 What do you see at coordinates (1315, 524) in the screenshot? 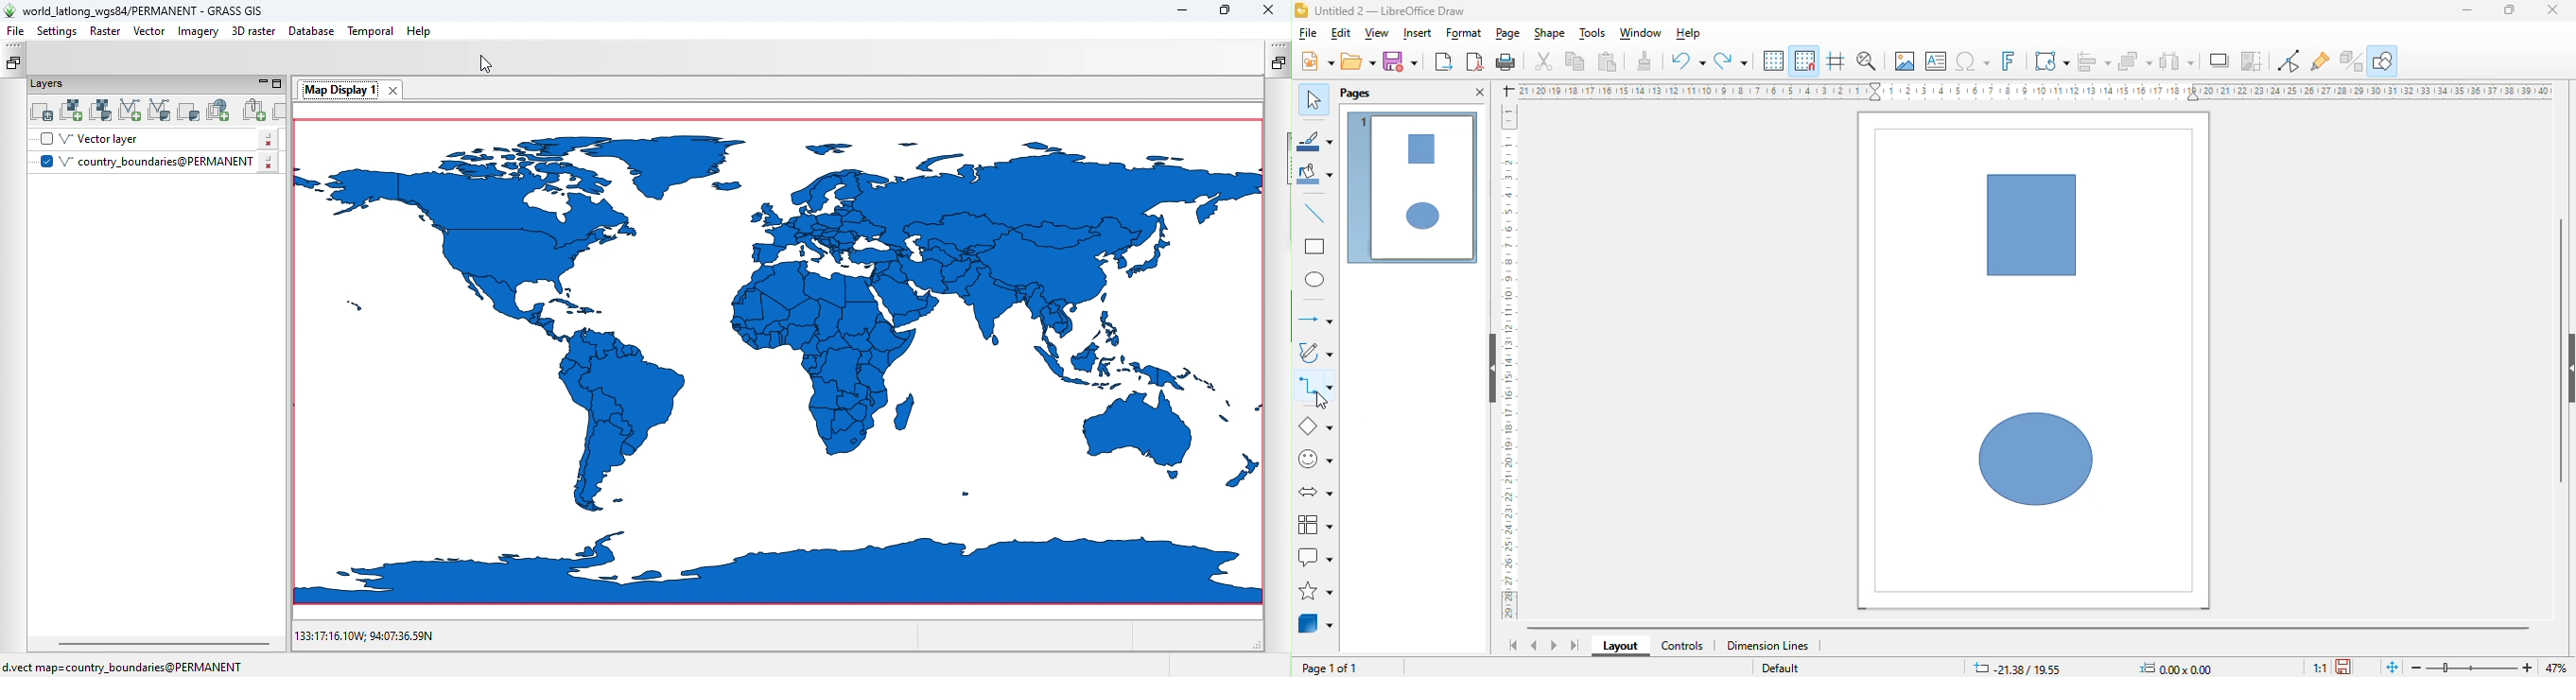
I see `flowchart` at bounding box center [1315, 524].